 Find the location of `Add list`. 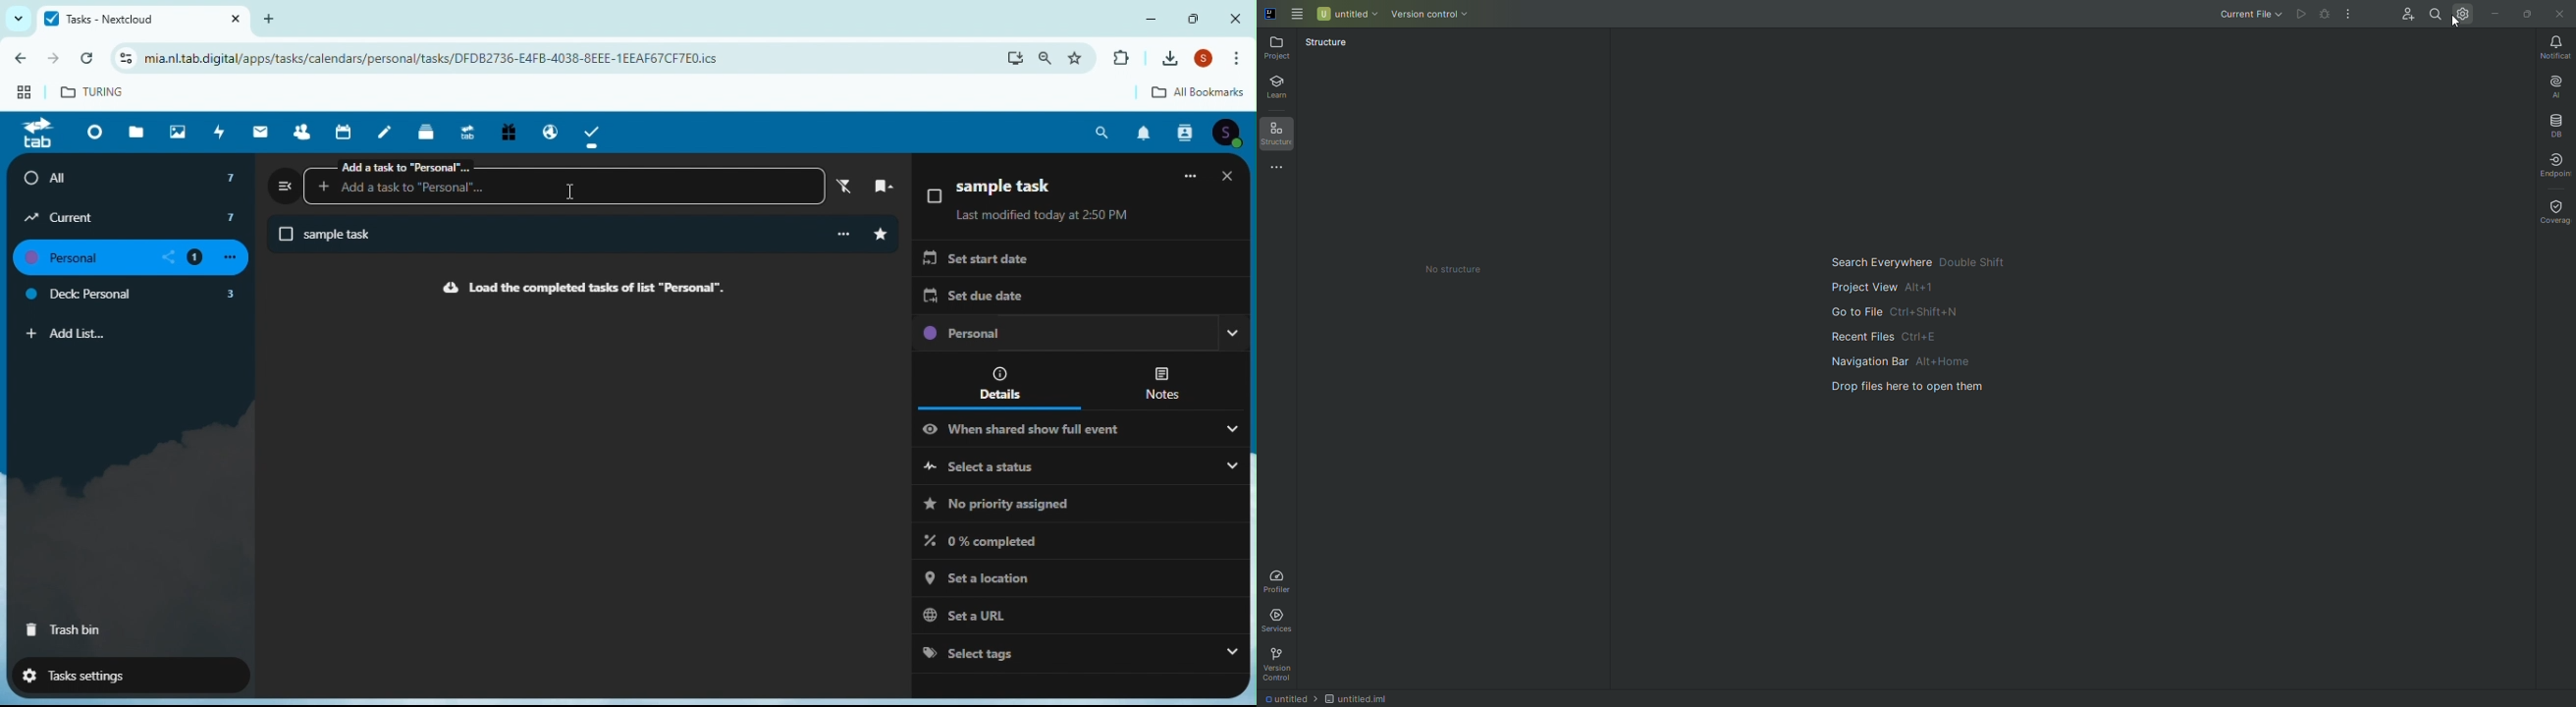

Add list is located at coordinates (67, 334).